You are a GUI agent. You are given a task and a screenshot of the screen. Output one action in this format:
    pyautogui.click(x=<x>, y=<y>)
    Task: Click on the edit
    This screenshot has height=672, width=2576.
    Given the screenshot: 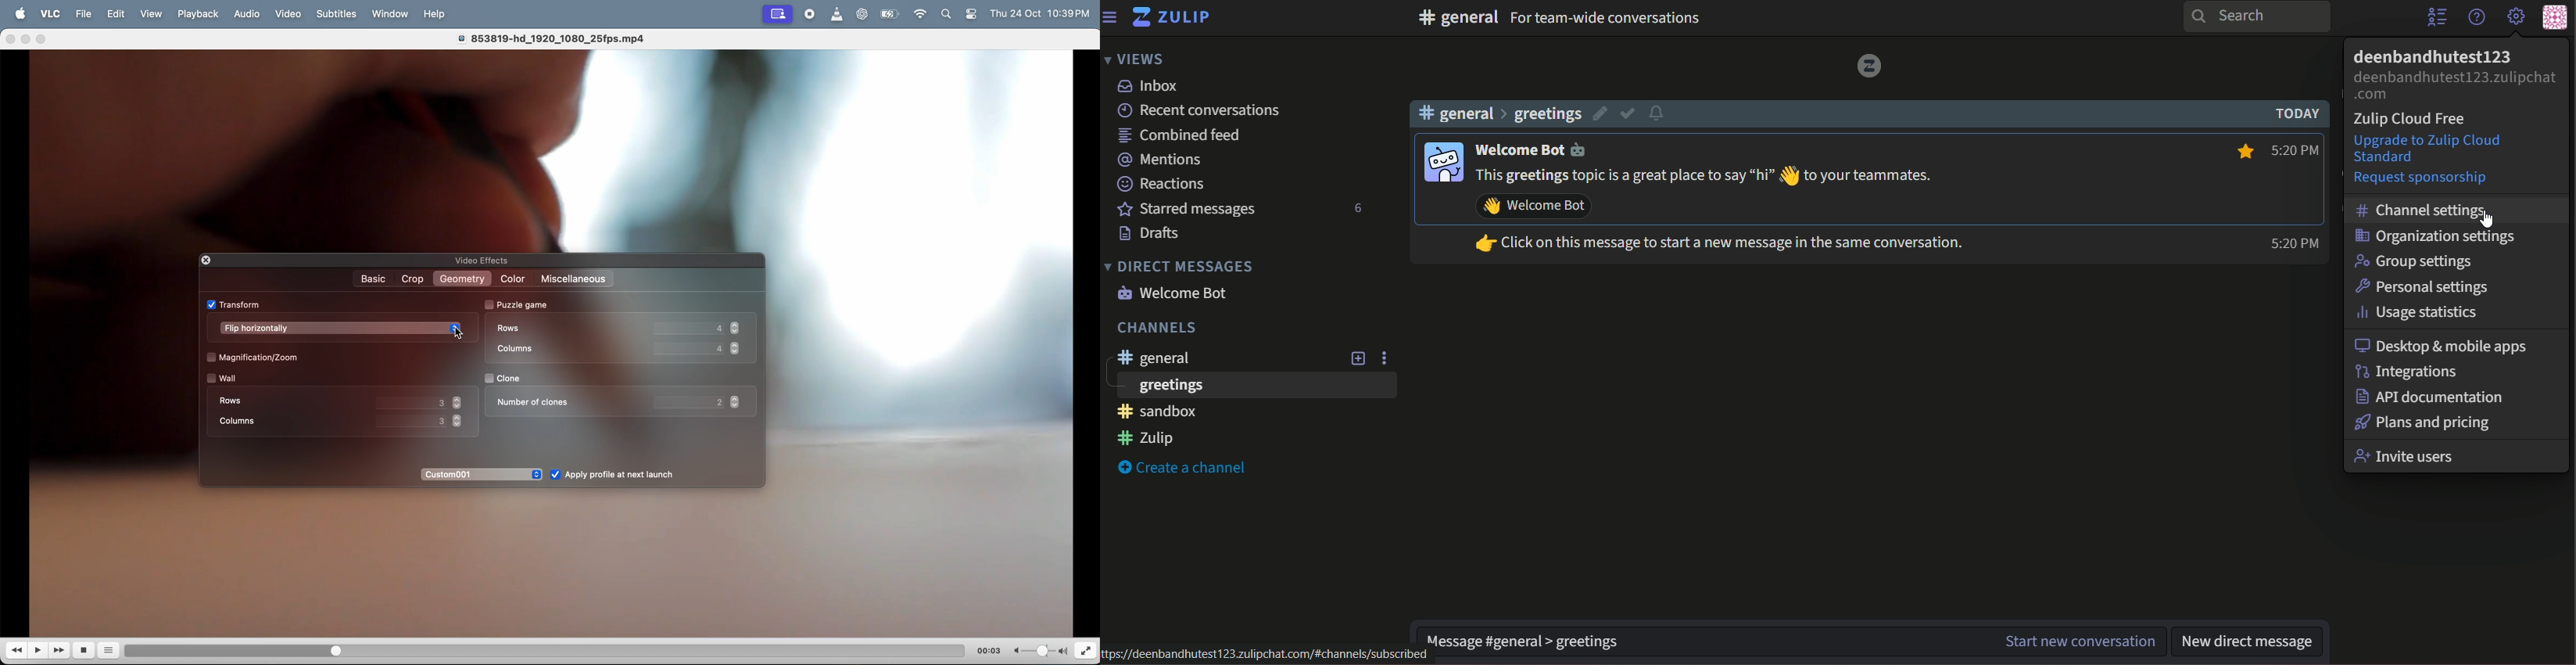 What is the action you would take?
    pyautogui.click(x=1597, y=113)
    